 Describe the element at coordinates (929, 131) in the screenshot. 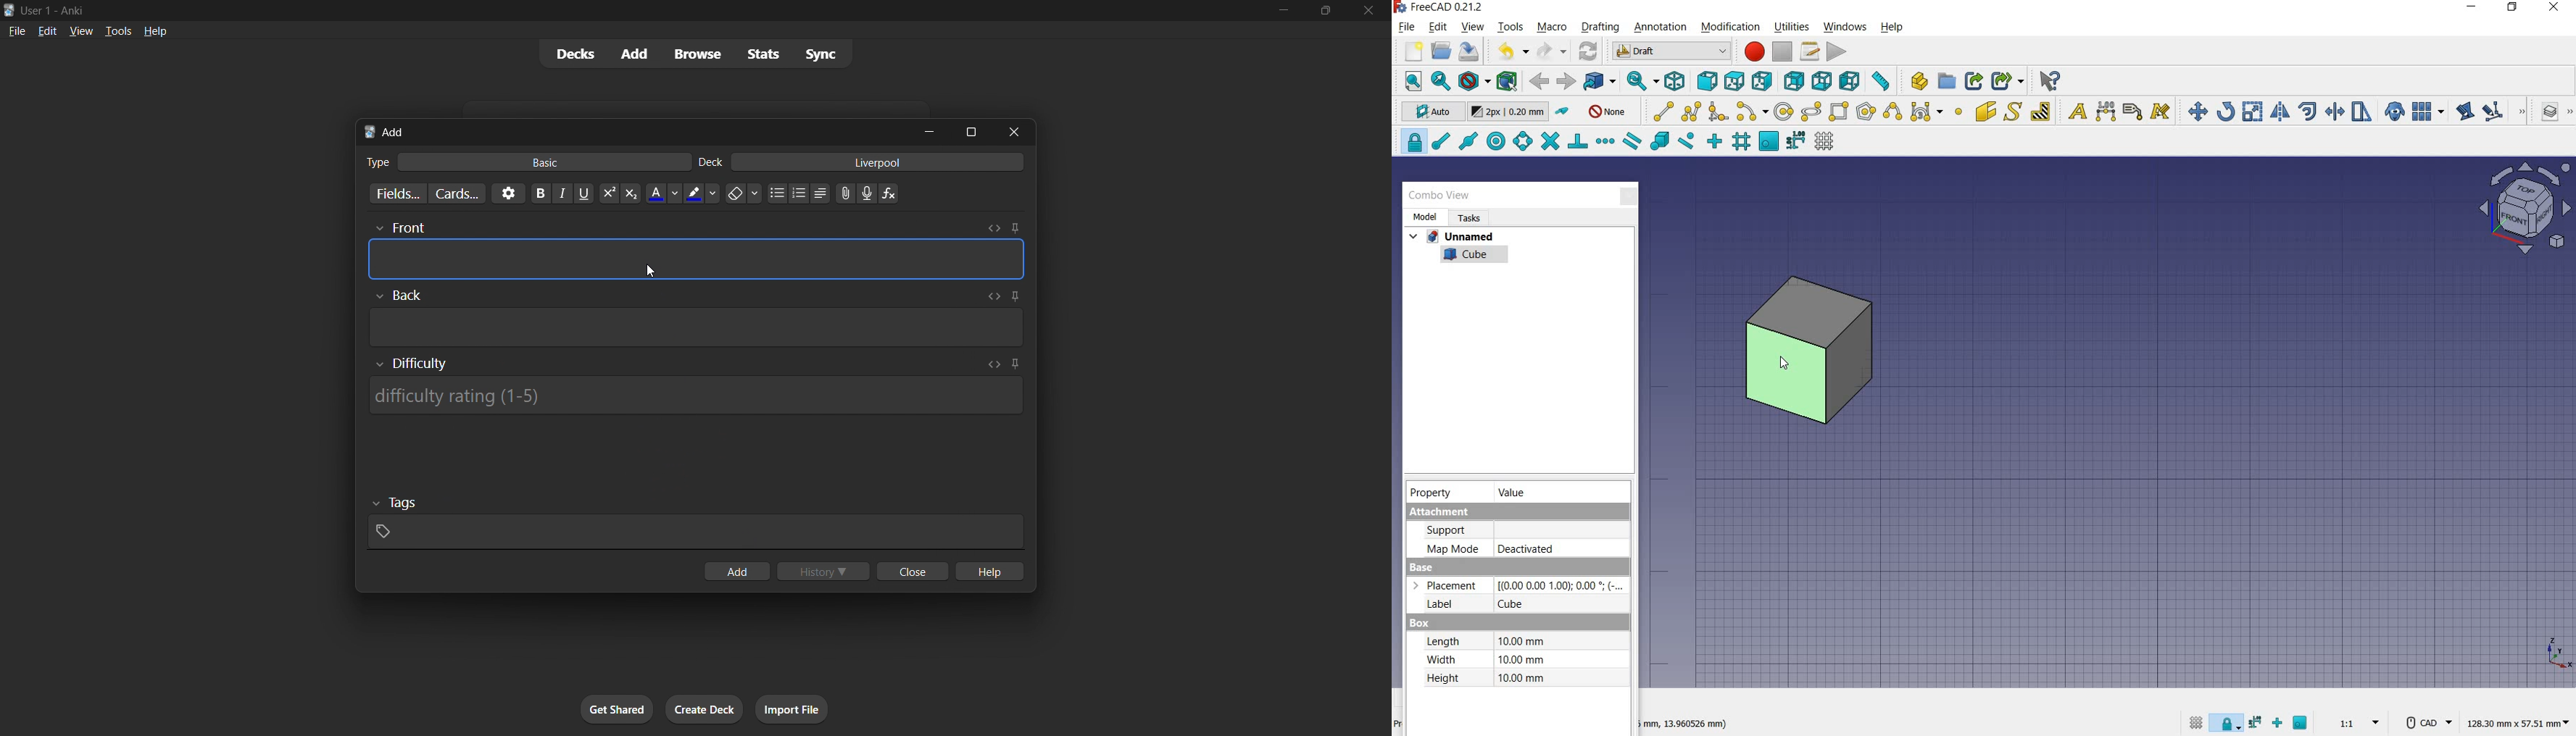

I see `minimize` at that location.